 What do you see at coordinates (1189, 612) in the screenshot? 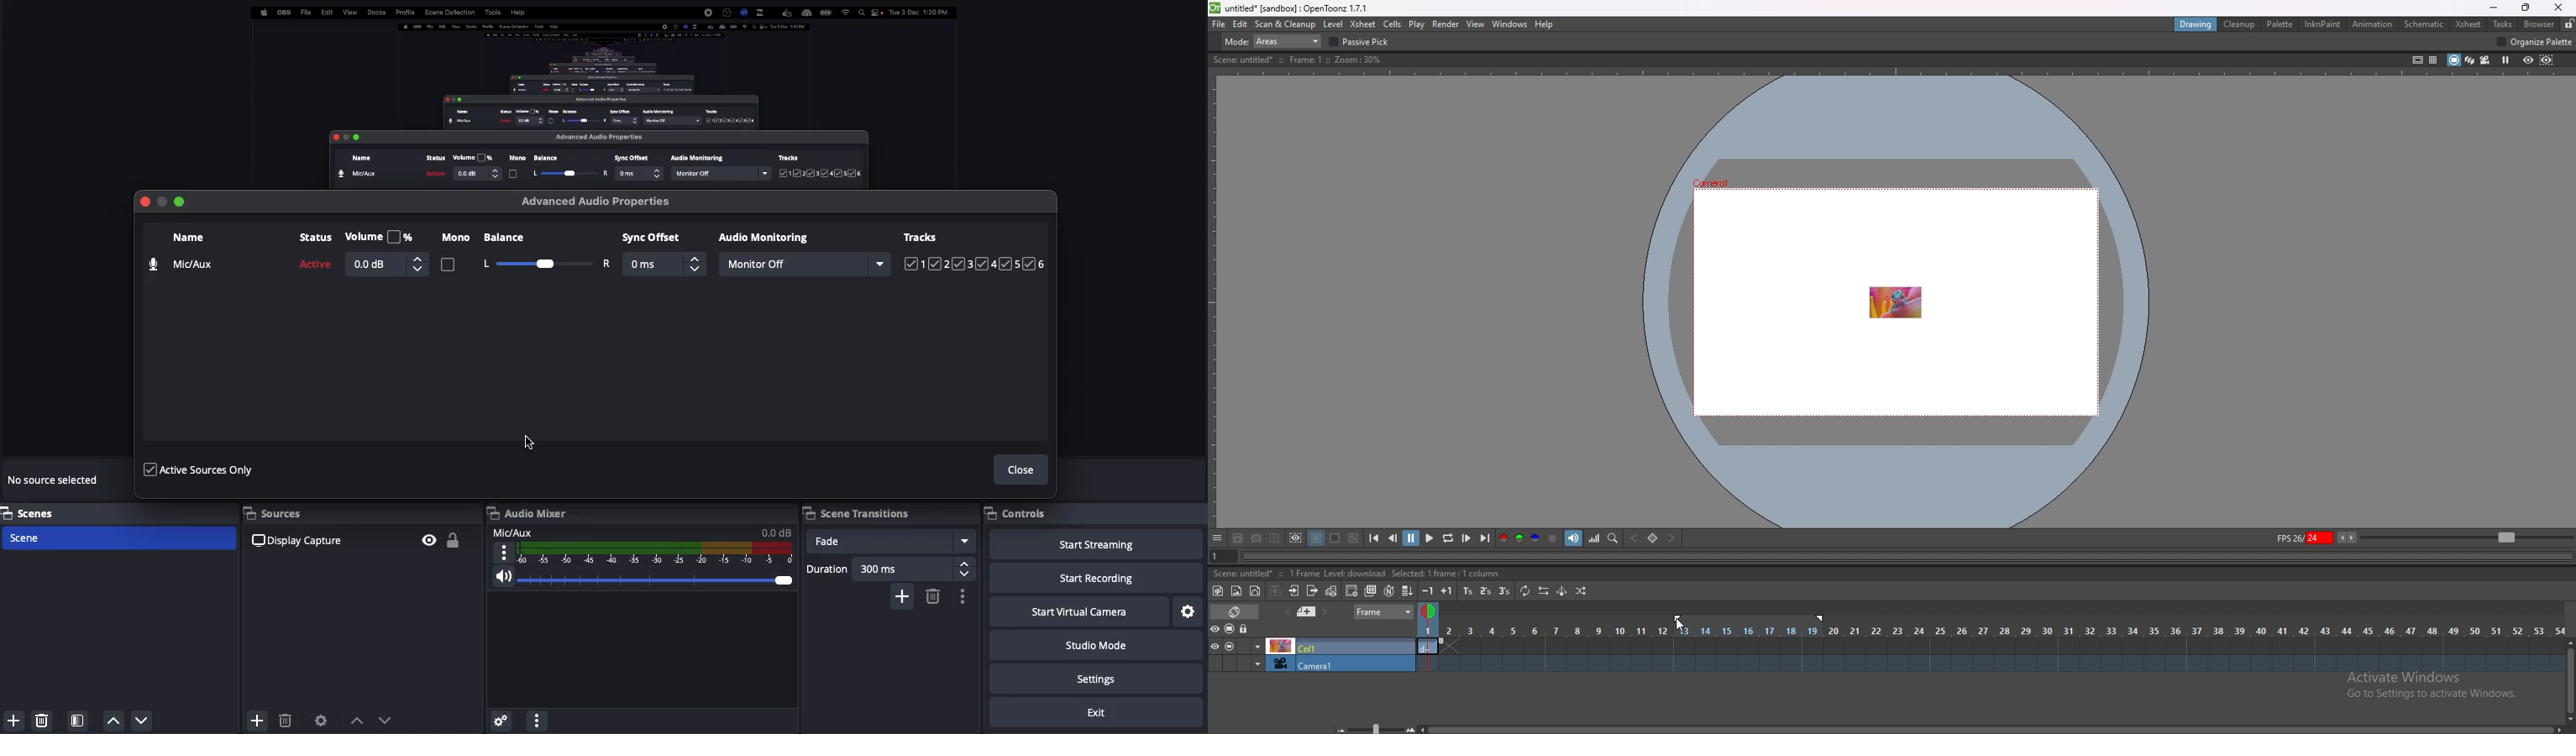
I see `Settings` at bounding box center [1189, 612].